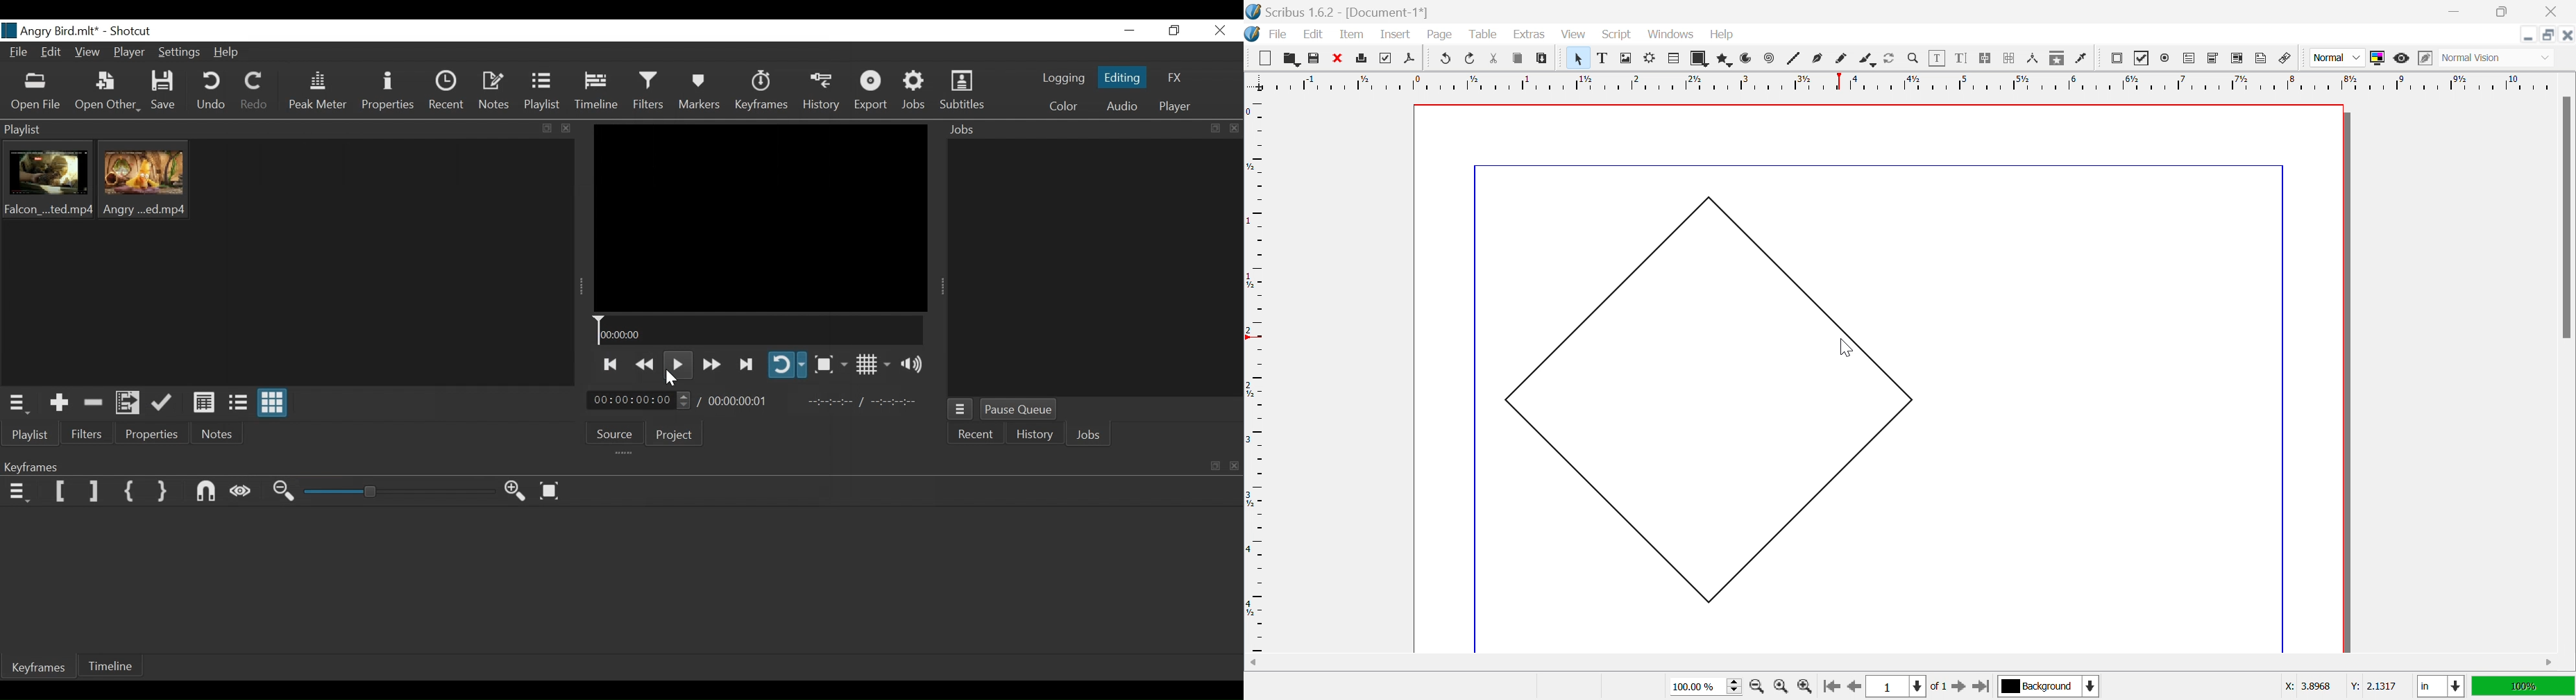  Describe the element at coordinates (611, 364) in the screenshot. I see `Skip to the next point` at that location.